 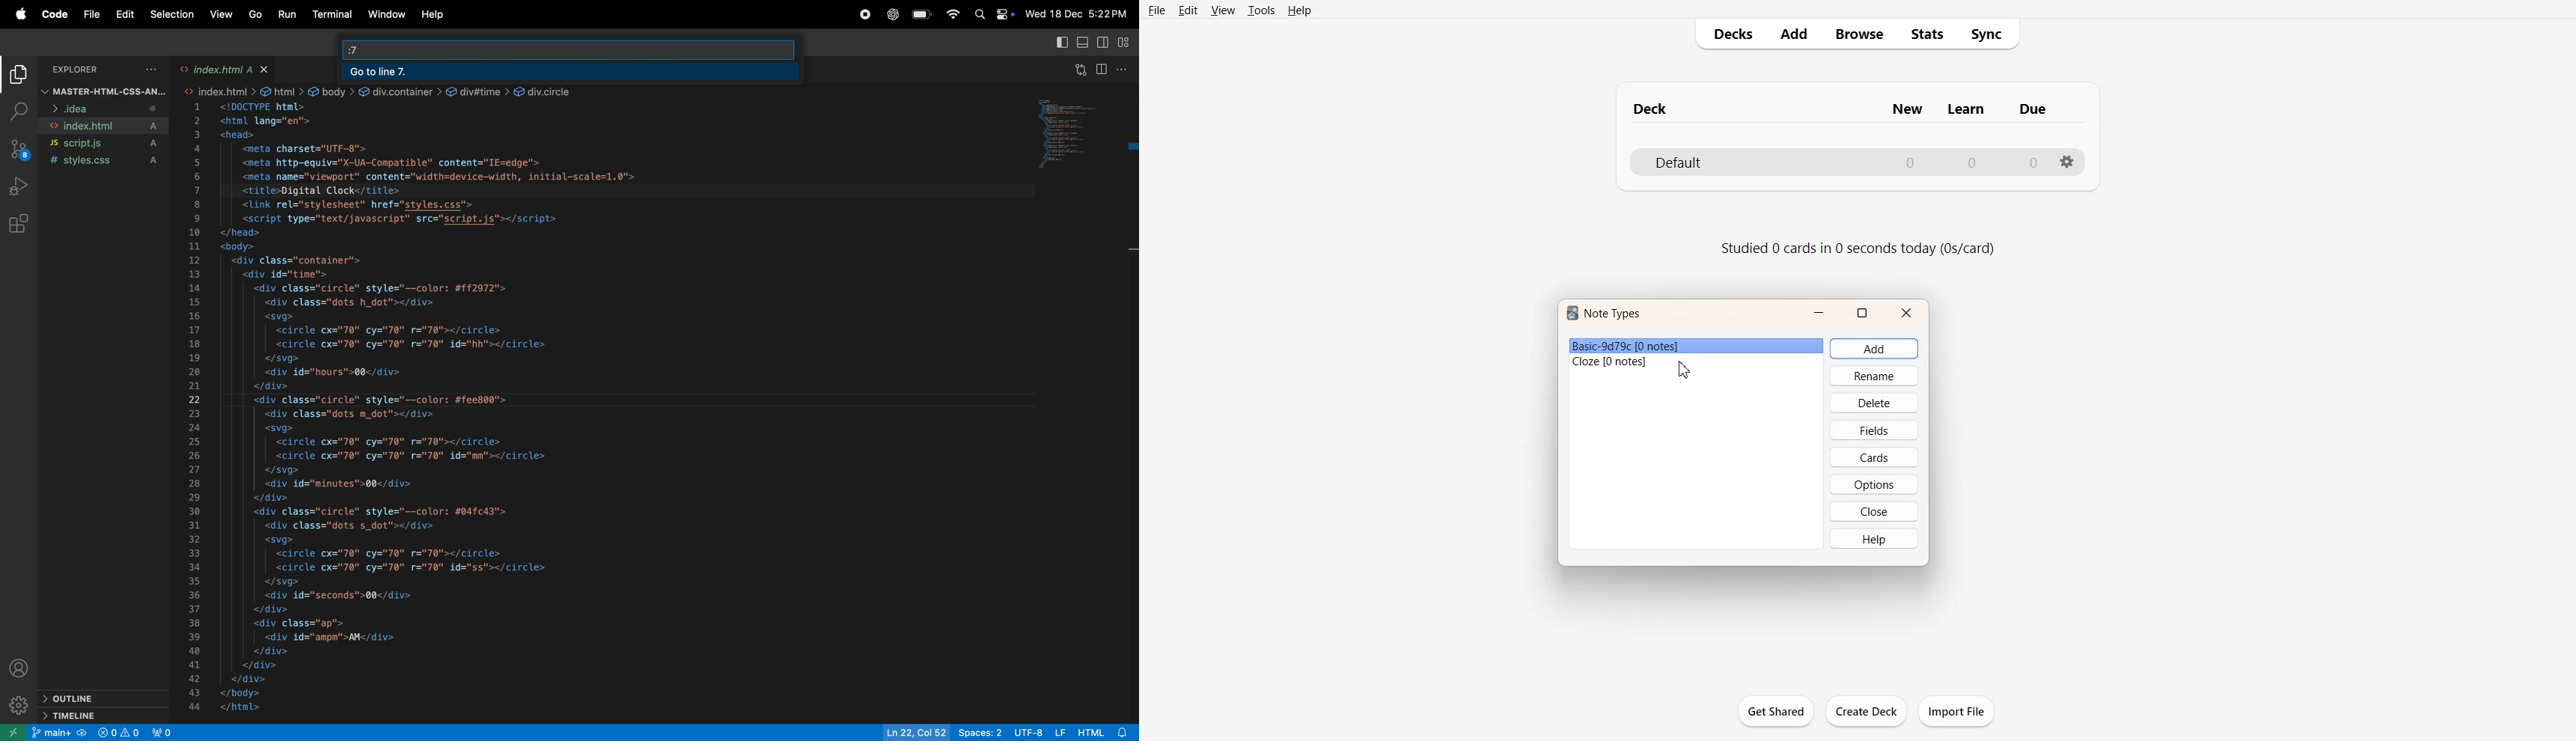 What do you see at coordinates (1989, 34) in the screenshot?
I see `Sync` at bounding box center [1989, 34].